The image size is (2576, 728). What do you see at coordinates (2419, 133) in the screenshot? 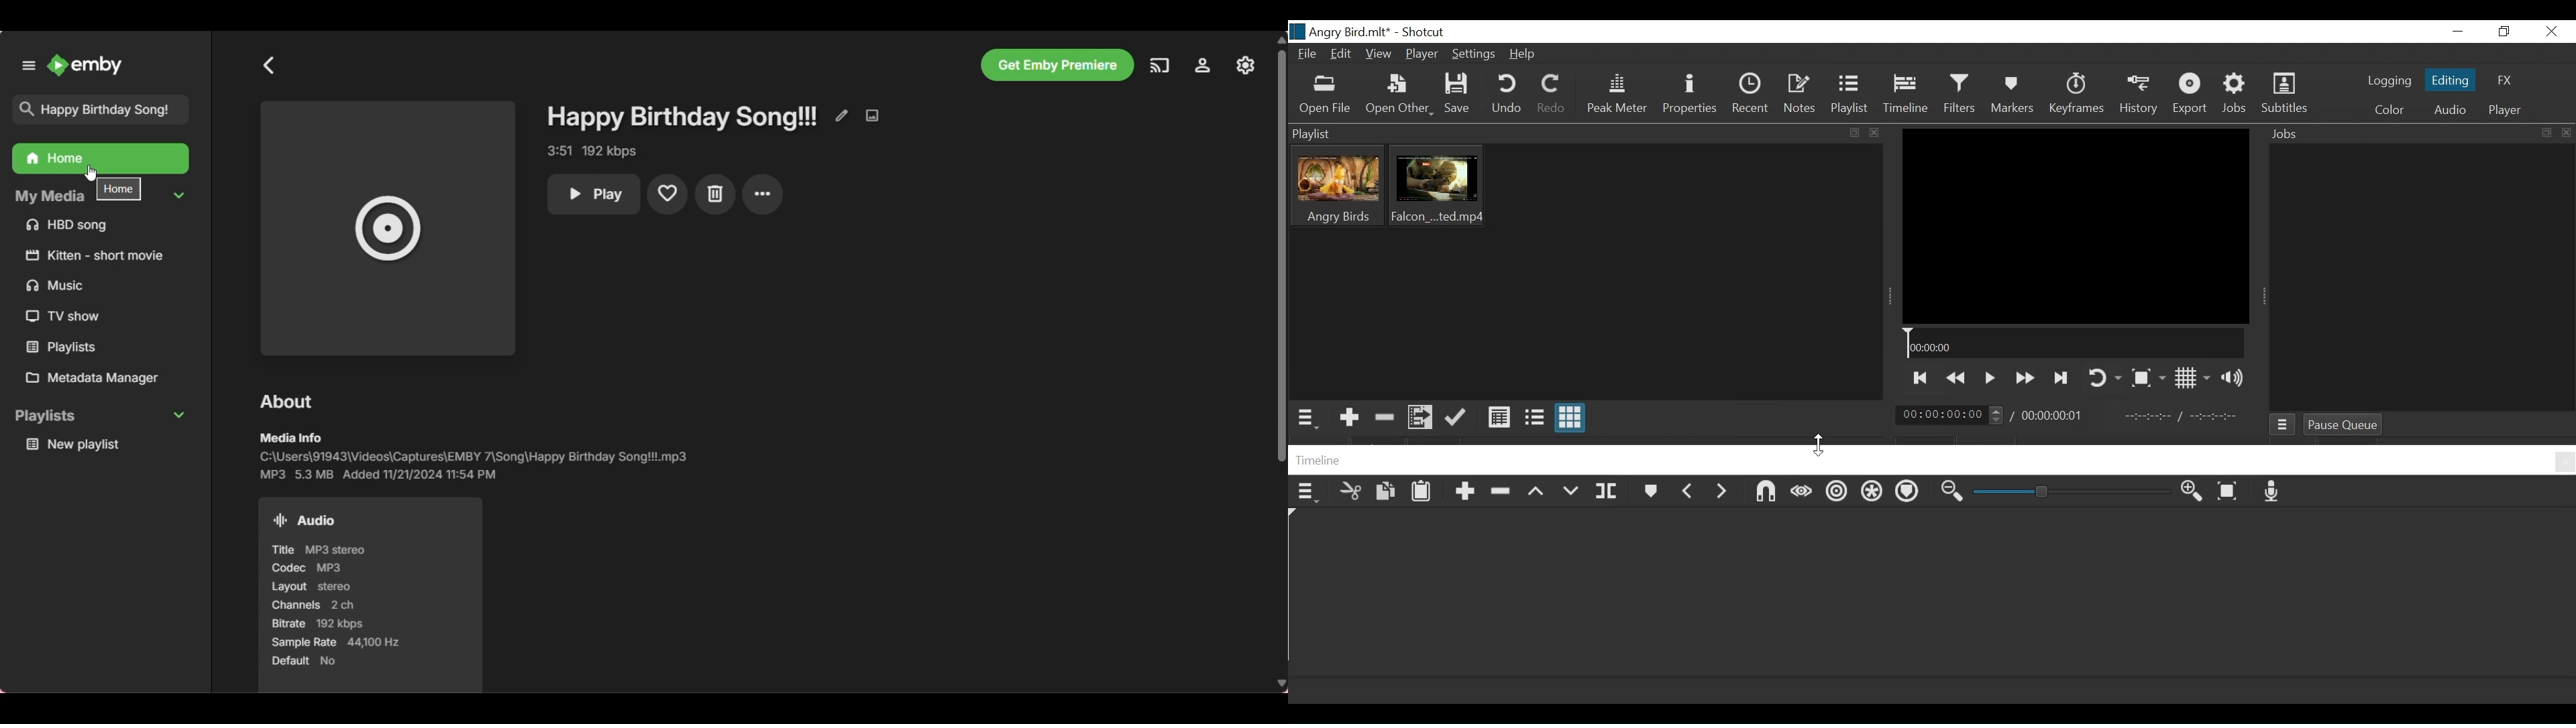
I see `Jobs Panel` at bounding box center [2419, 133].